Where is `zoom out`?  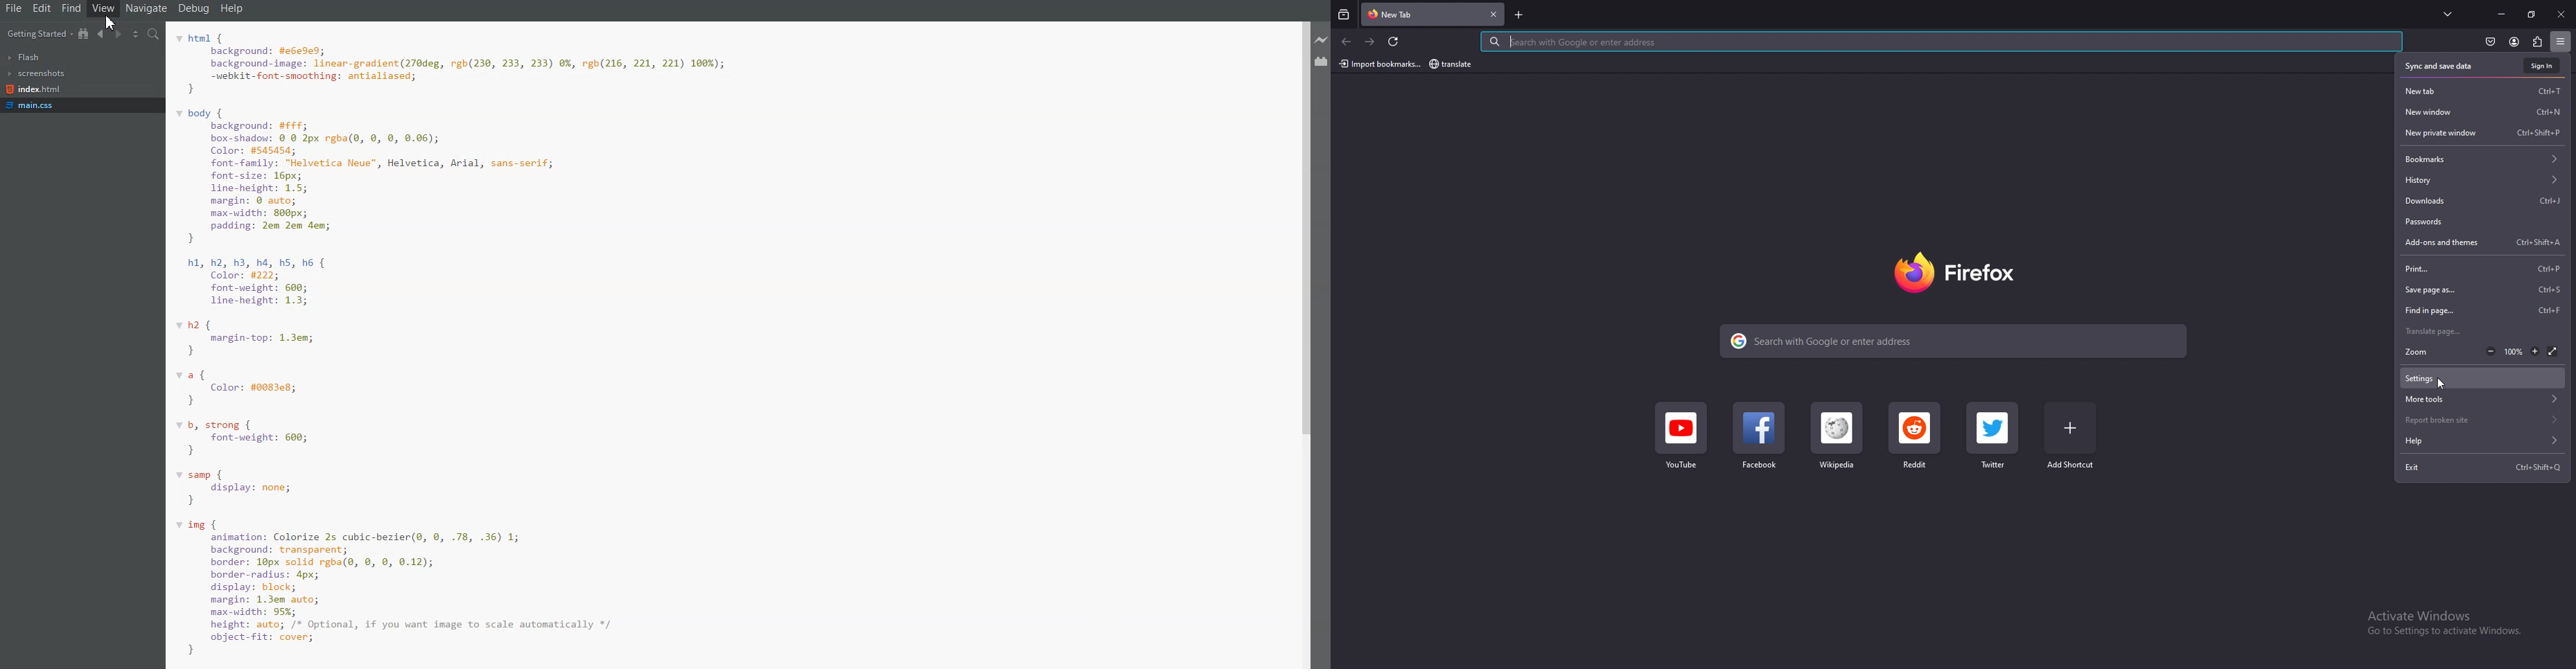 zoom out is located at coordinates (2491, 351).